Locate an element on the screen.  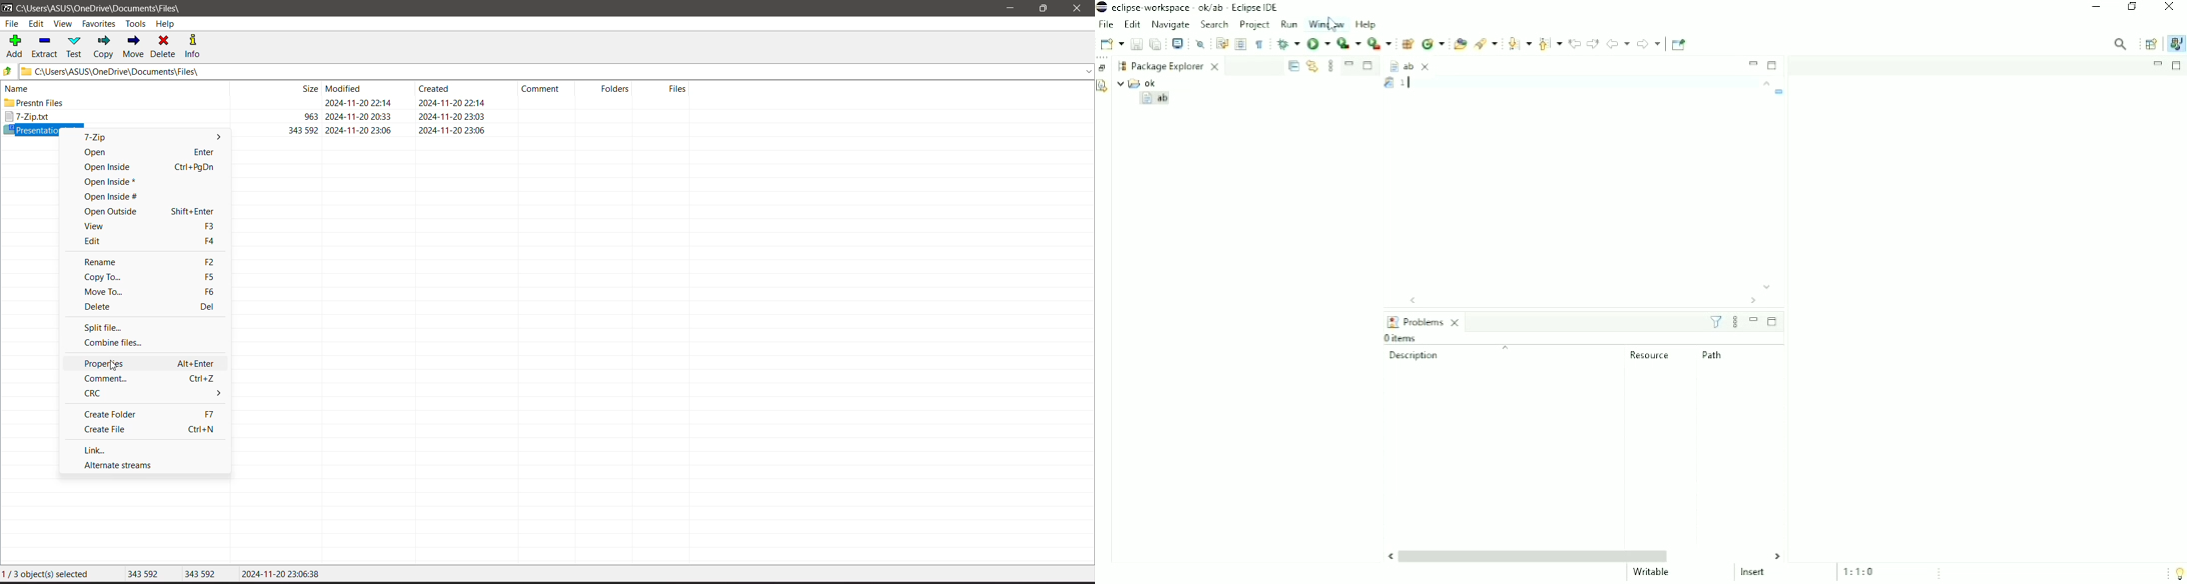
Move To is located at coordinates (140, 291).